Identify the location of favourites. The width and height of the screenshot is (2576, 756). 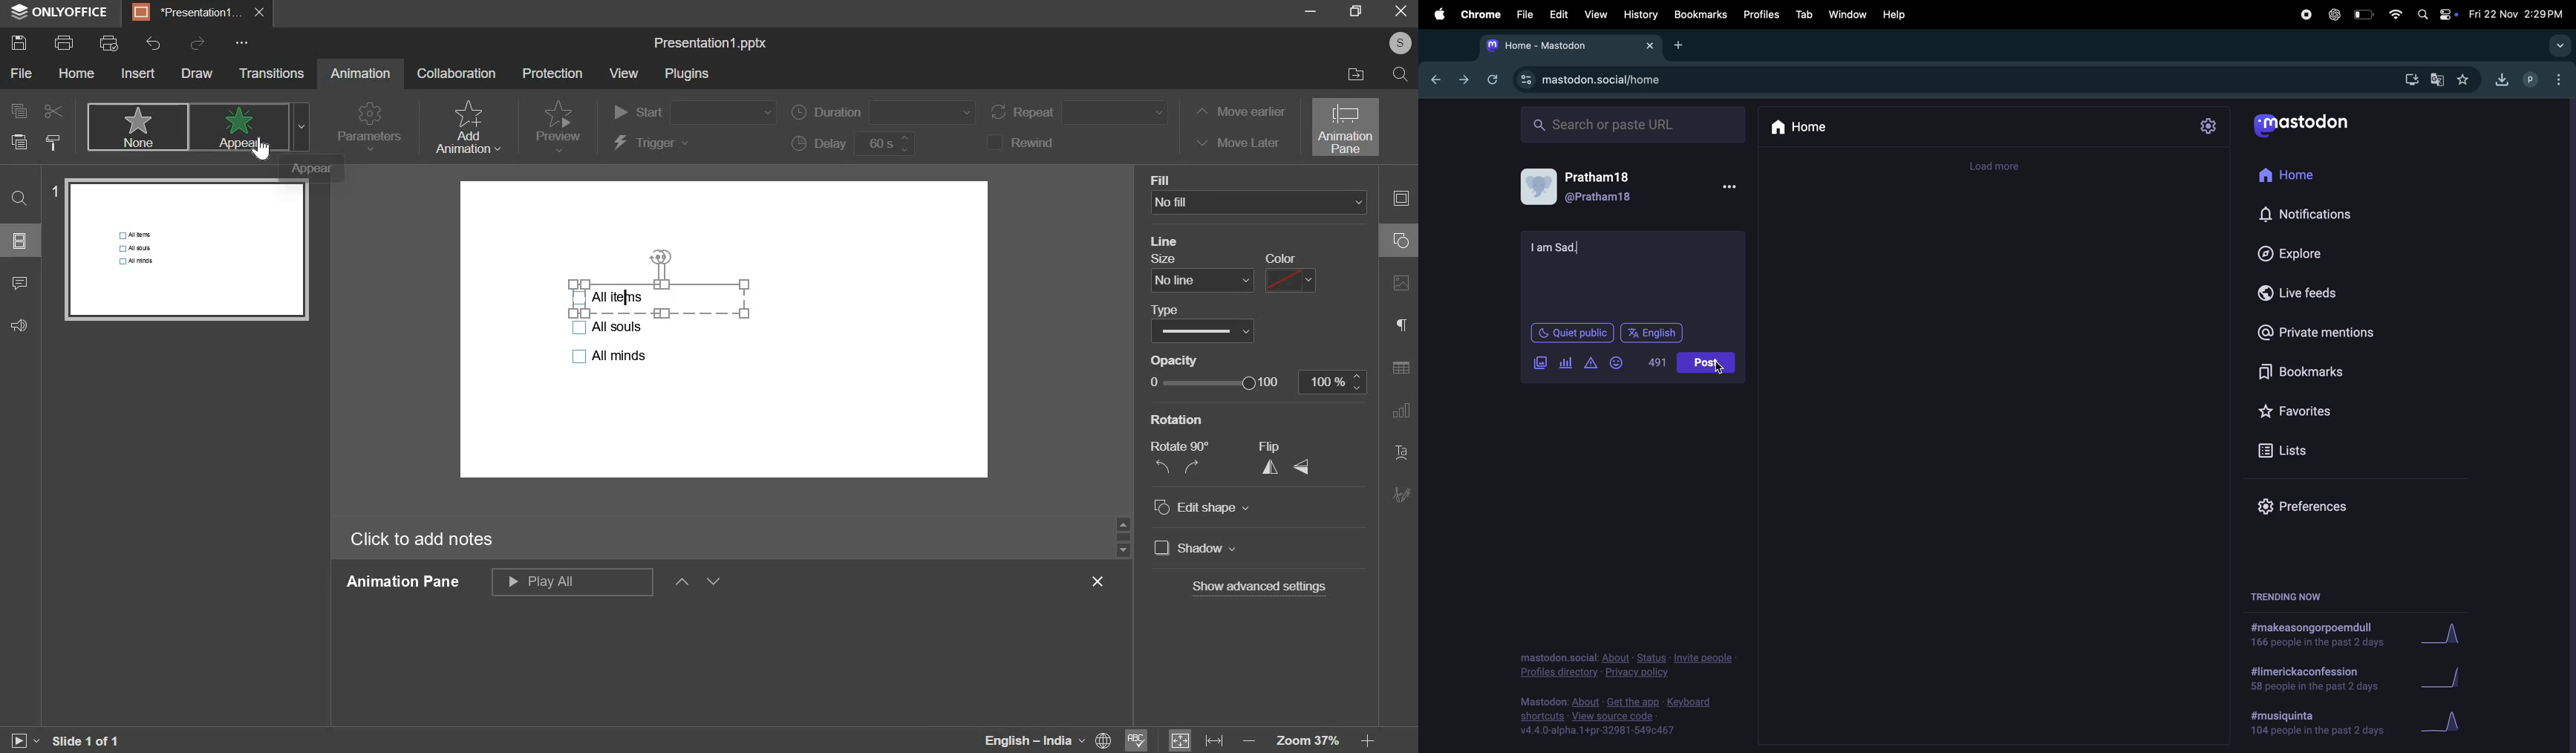
(2336, 410).